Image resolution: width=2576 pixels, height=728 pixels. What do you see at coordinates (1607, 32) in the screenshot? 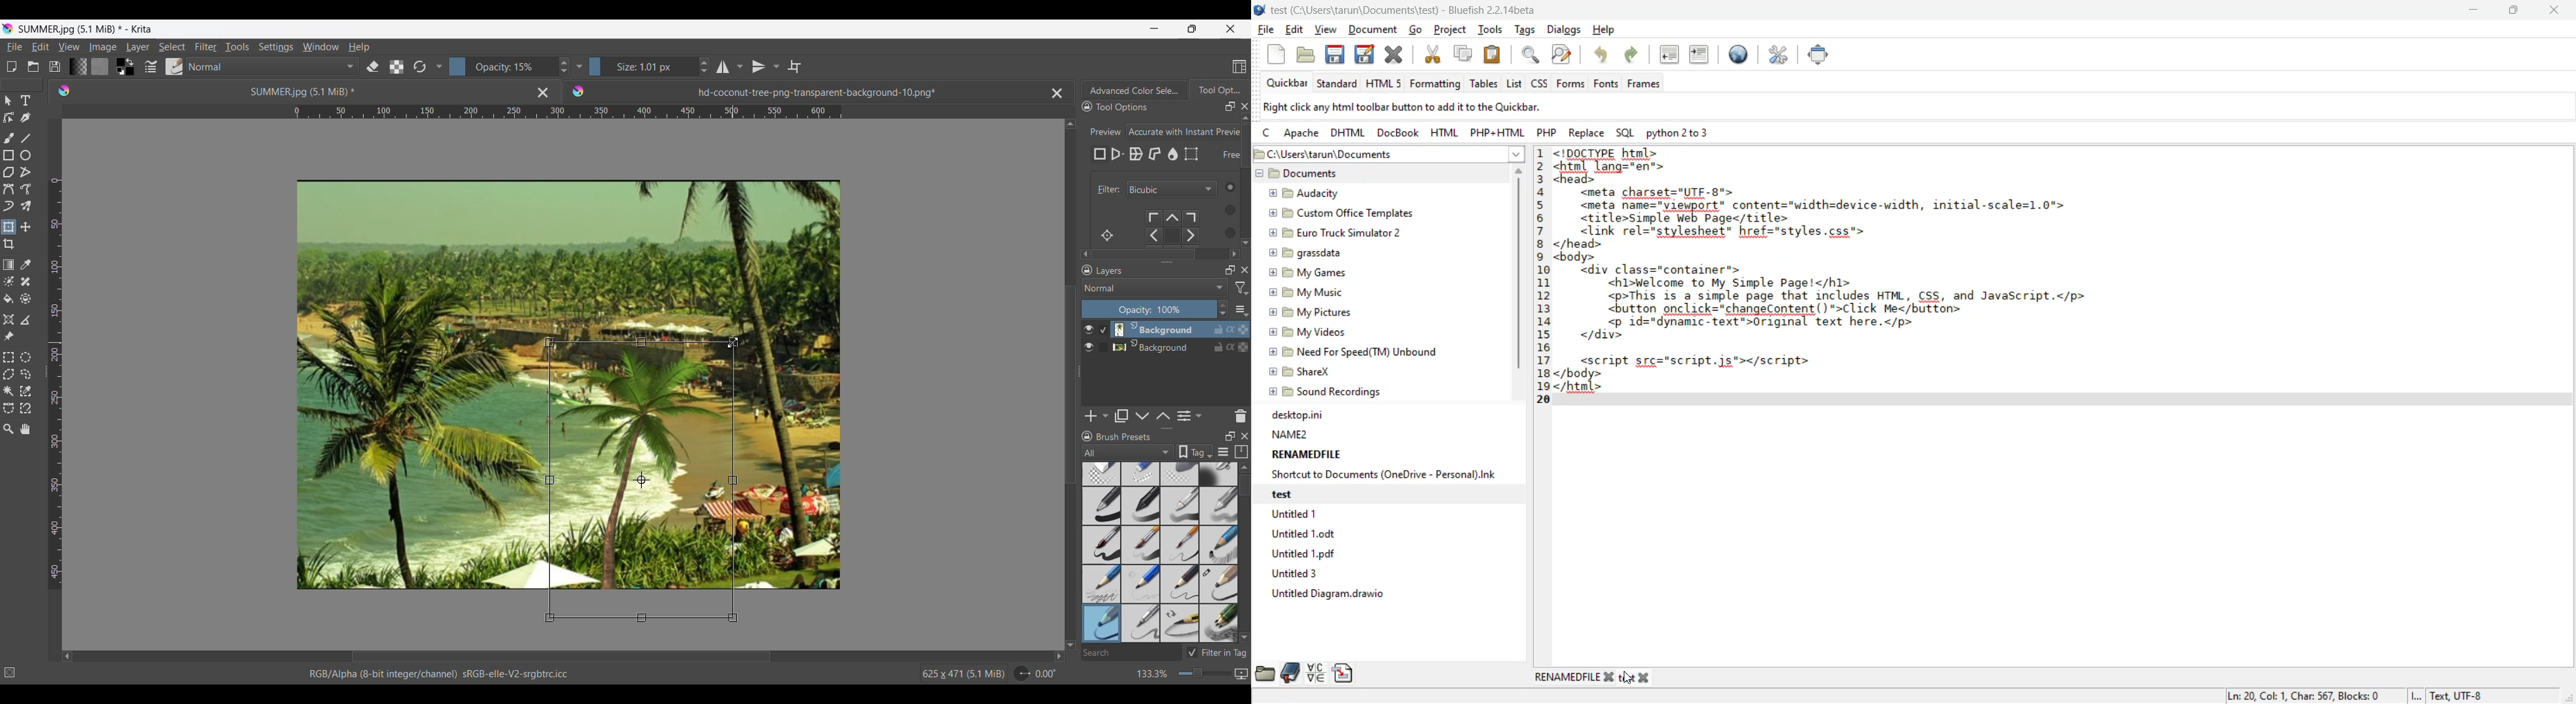
I see `help` at bounding box center [1607, 32].